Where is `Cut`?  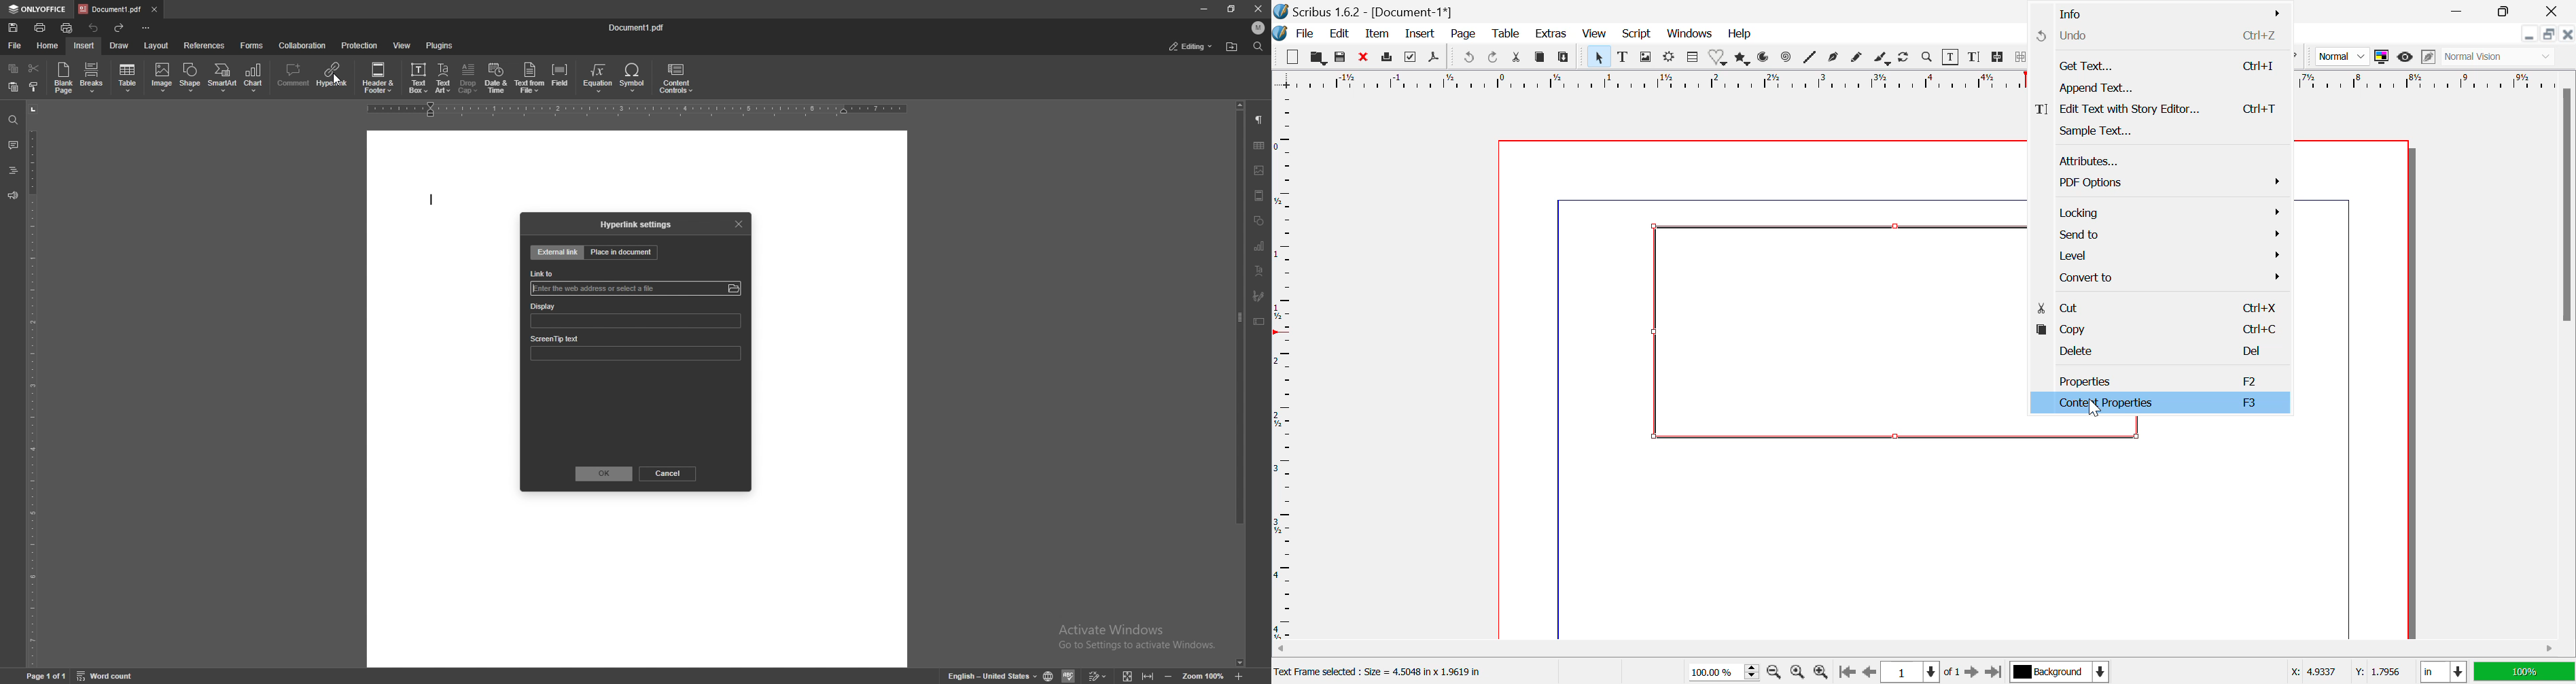
Cut is located at coordinates (1517, 57).